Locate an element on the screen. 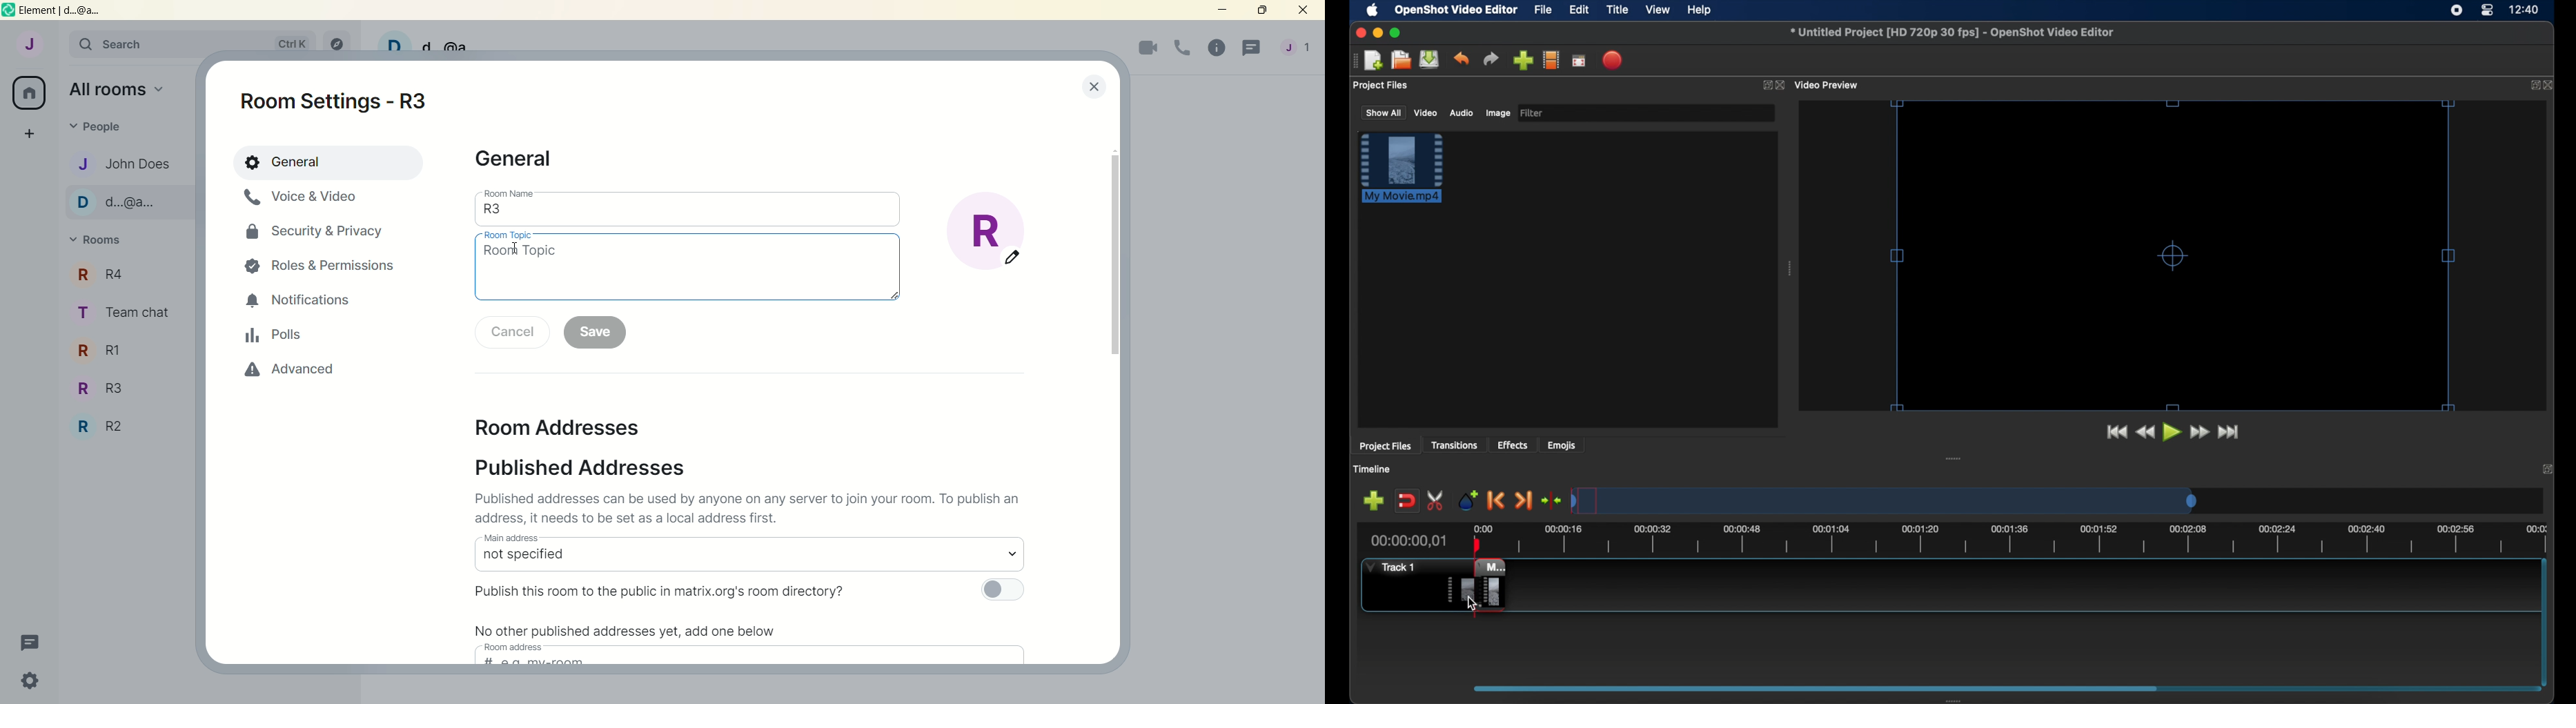 The height and width of the screenshot is (728, 2576). cursor is located at coordinates (516, 250).